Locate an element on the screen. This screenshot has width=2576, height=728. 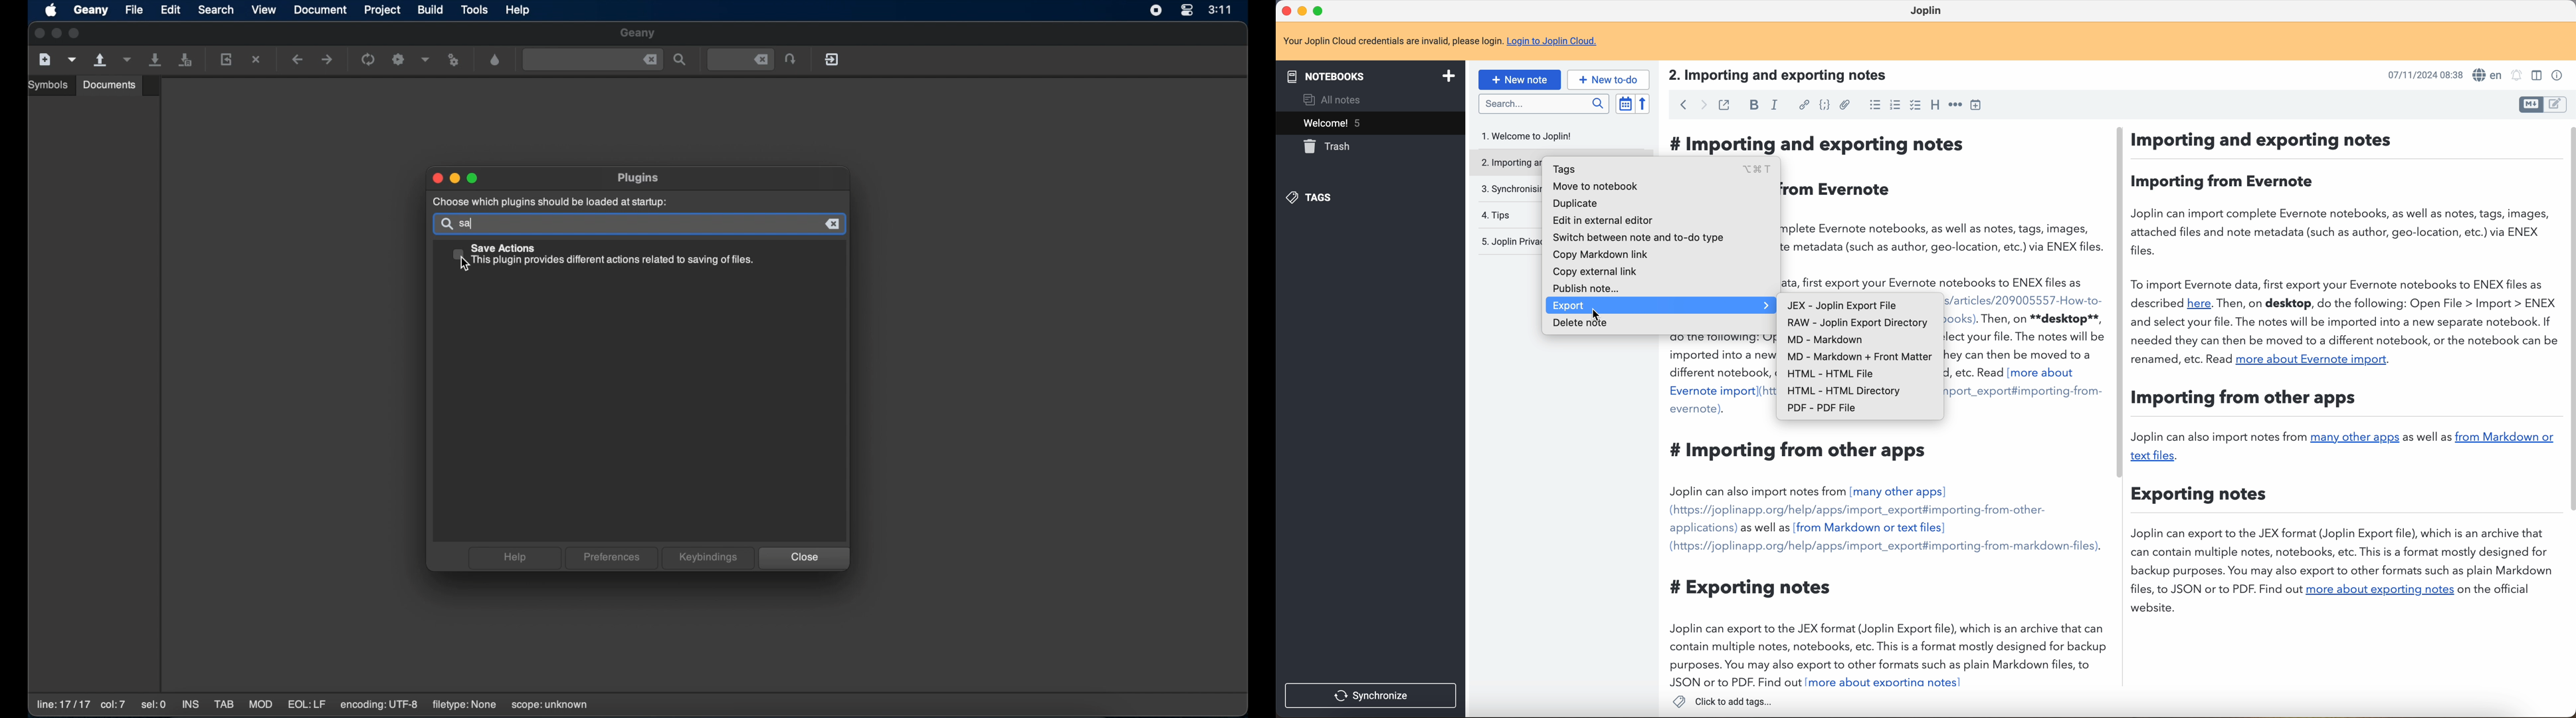
heading is located at coordinates (1935, 106).